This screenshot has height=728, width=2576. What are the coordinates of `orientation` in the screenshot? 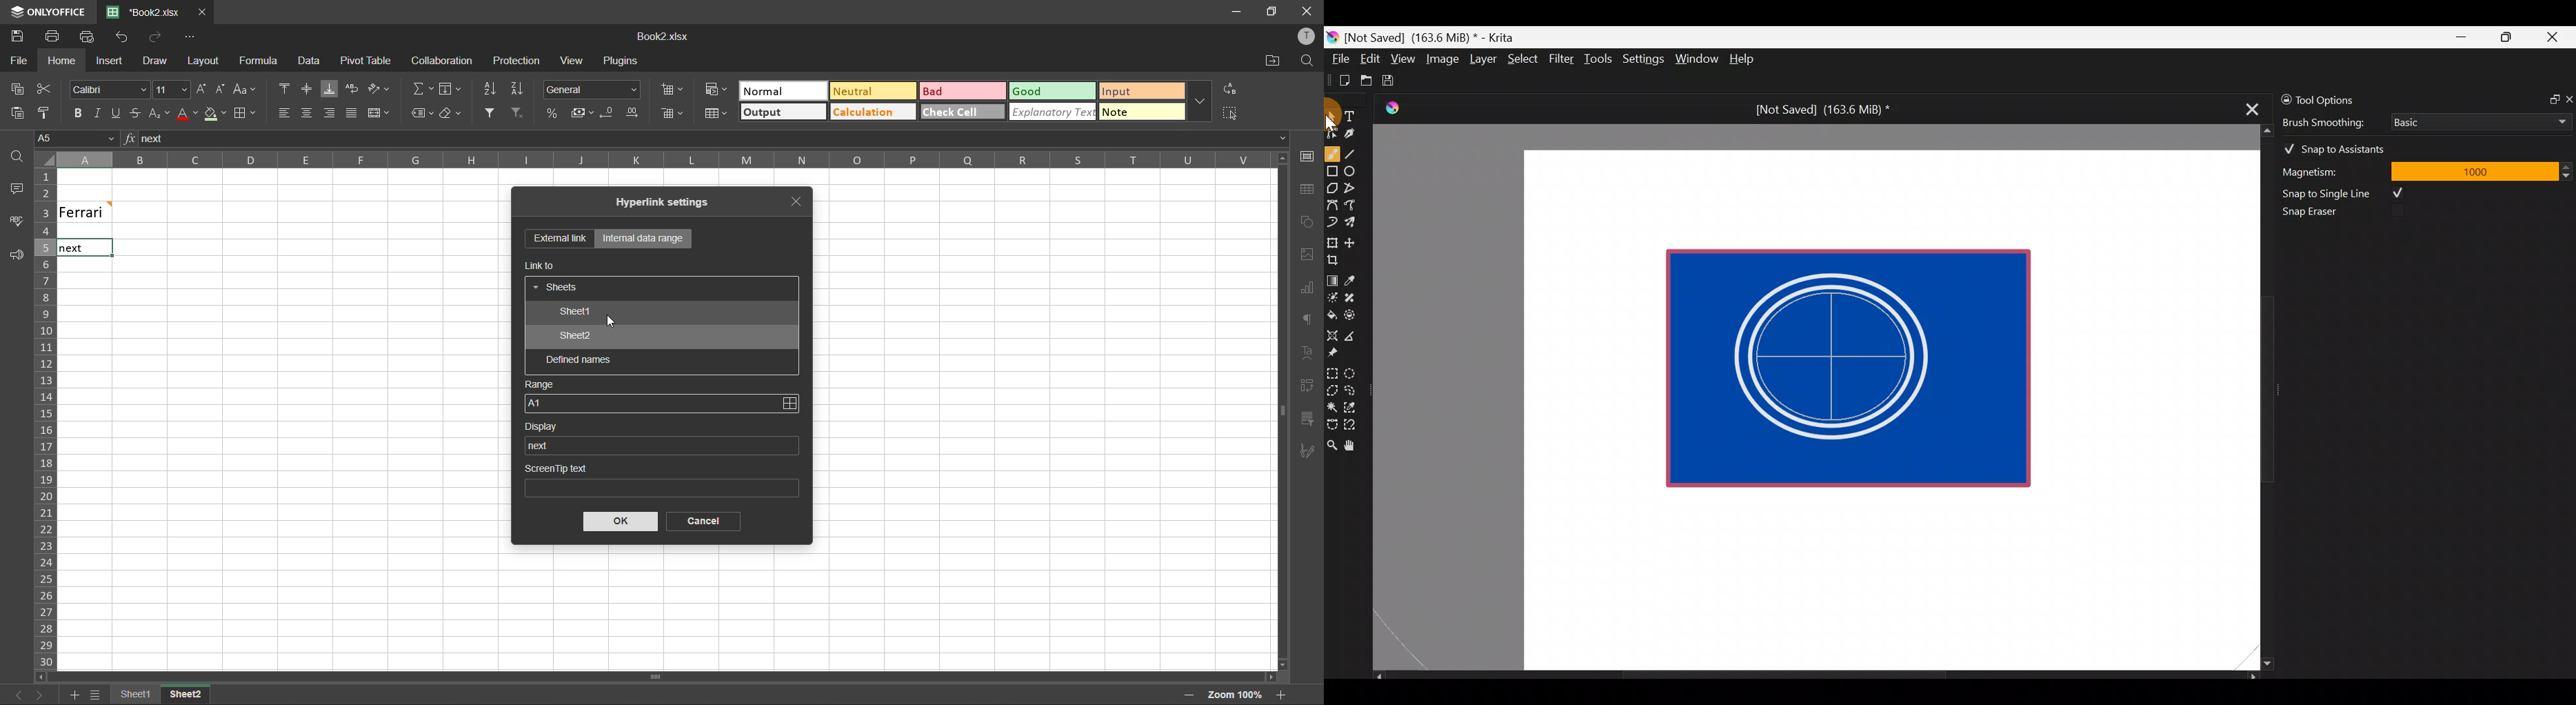 It's located at (380, 87).